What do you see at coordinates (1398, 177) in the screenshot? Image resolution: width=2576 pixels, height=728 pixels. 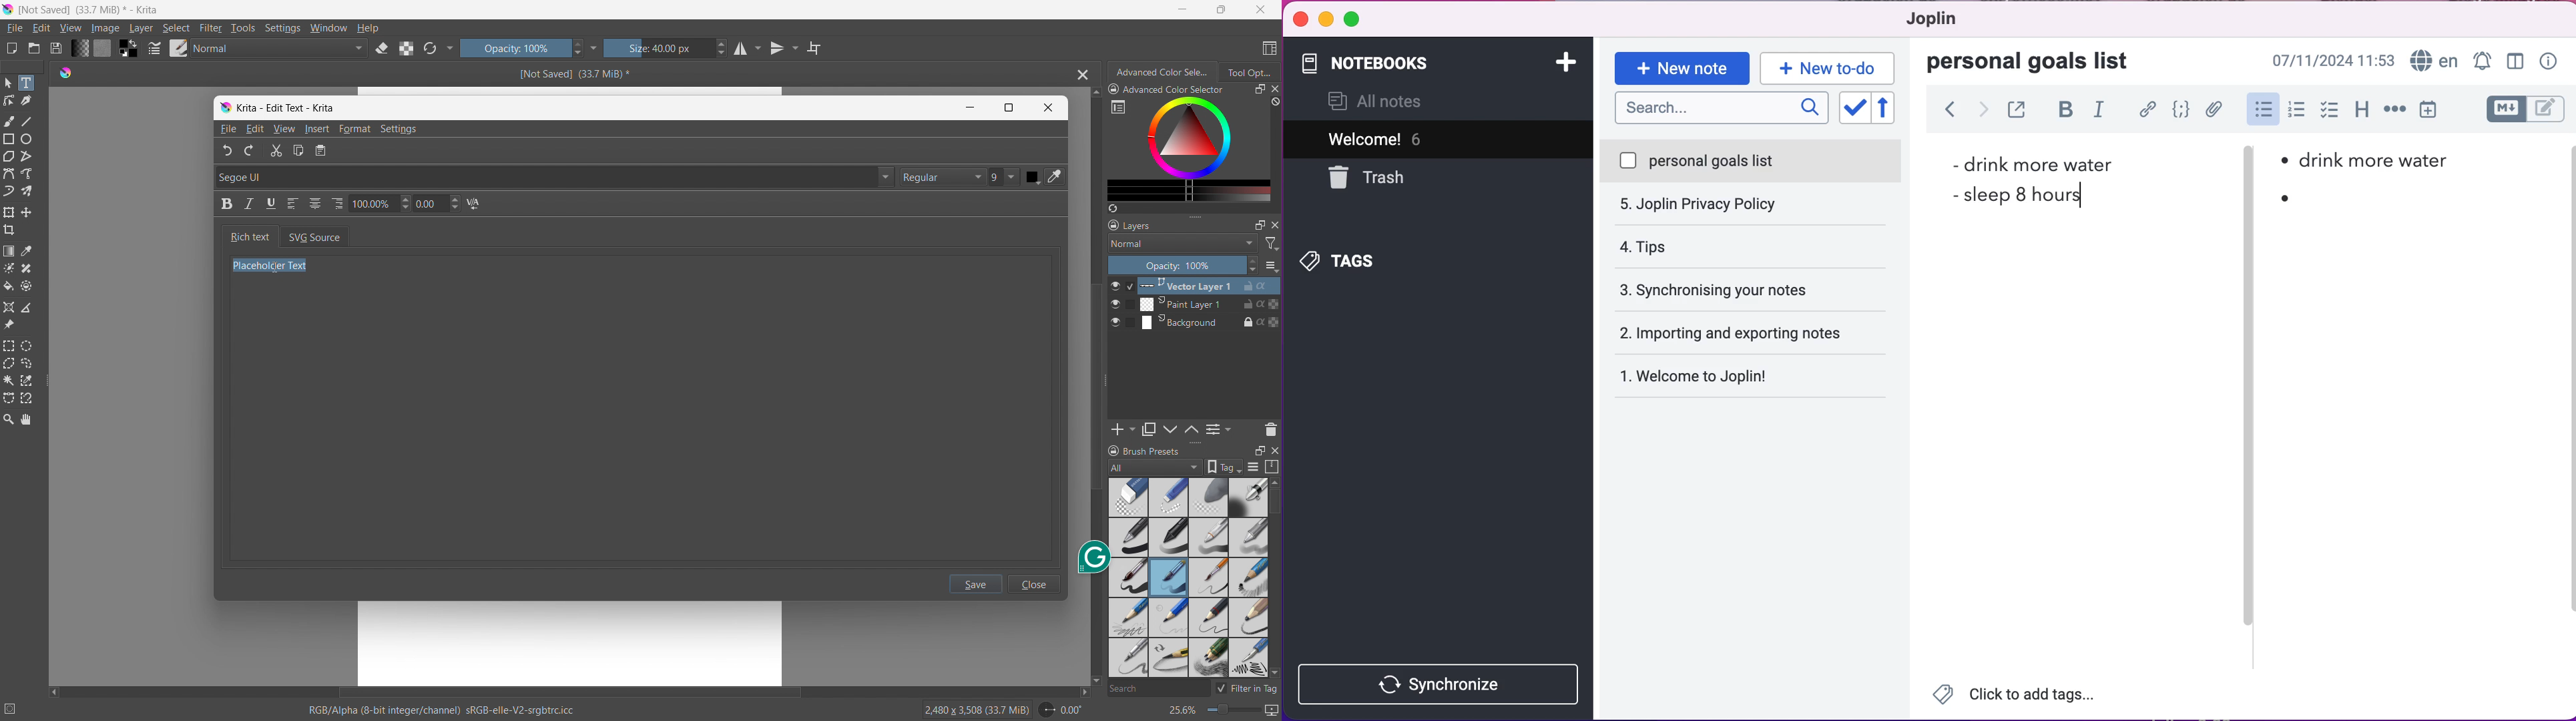 I see `trash` at bounding box center [1398, 177].